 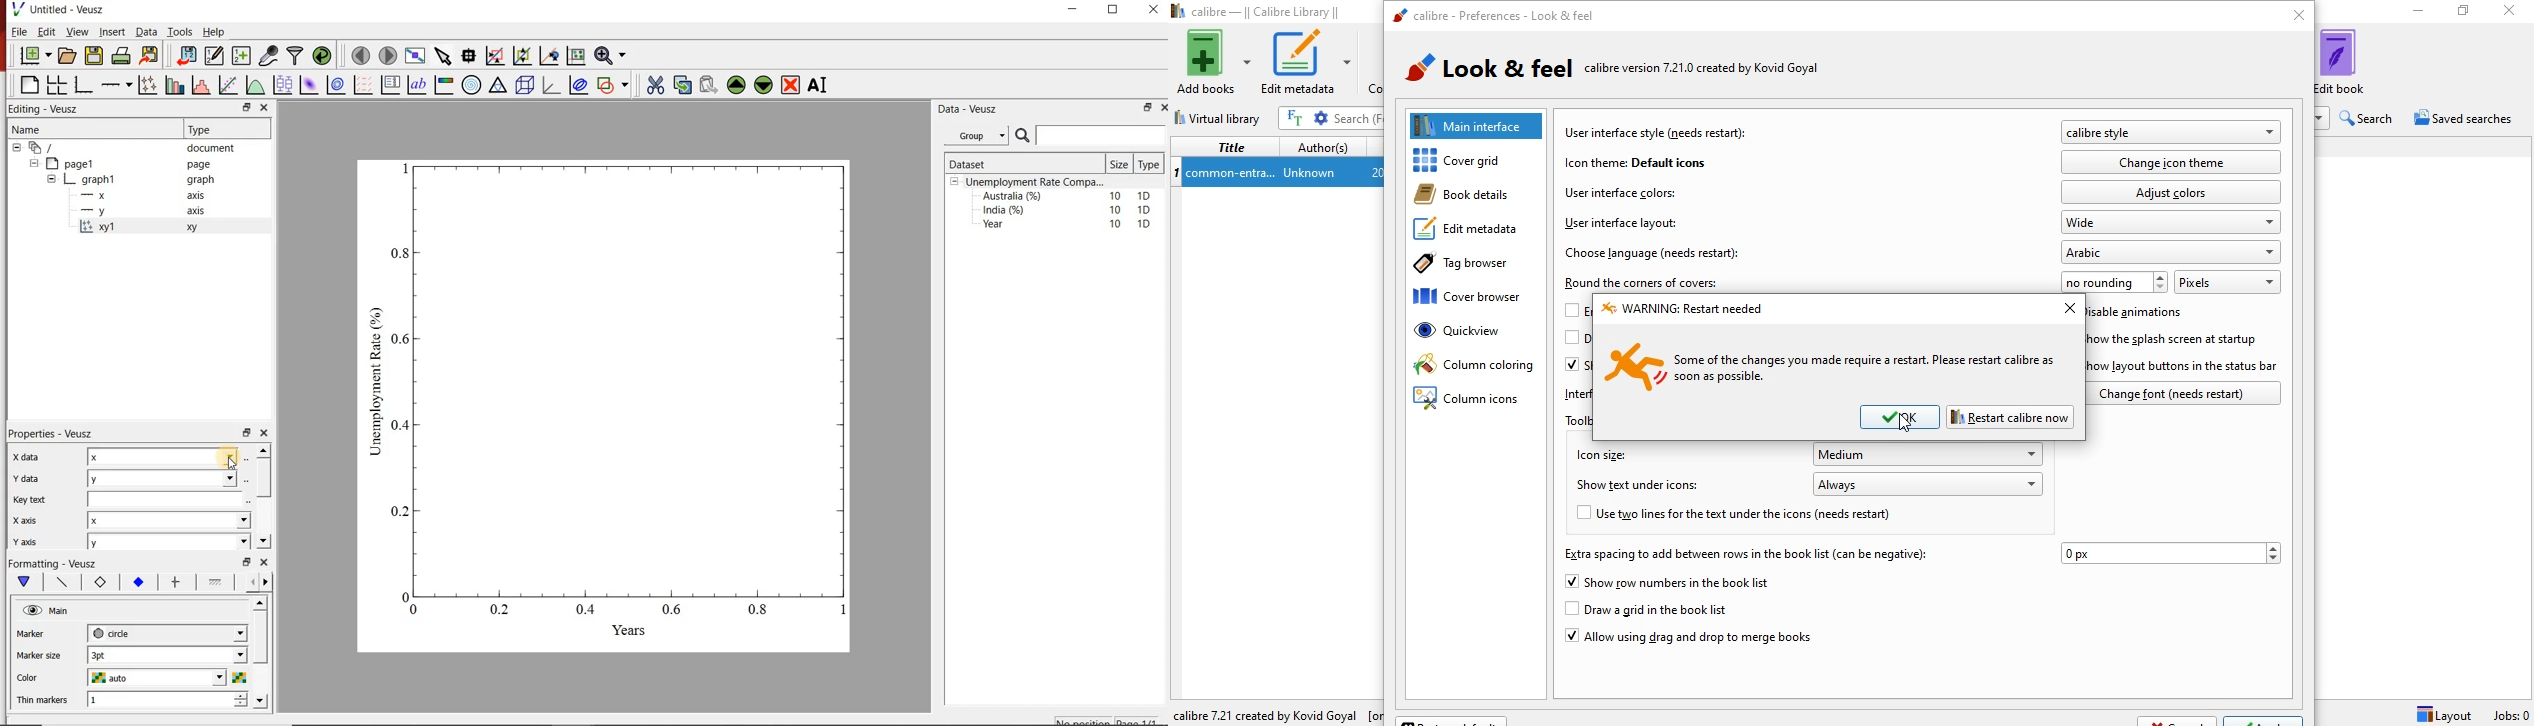 What do you see at coordinates (1634, 162) in the screenshot?
I see `icon theme: default icons` at bounding box center [1634, 162].